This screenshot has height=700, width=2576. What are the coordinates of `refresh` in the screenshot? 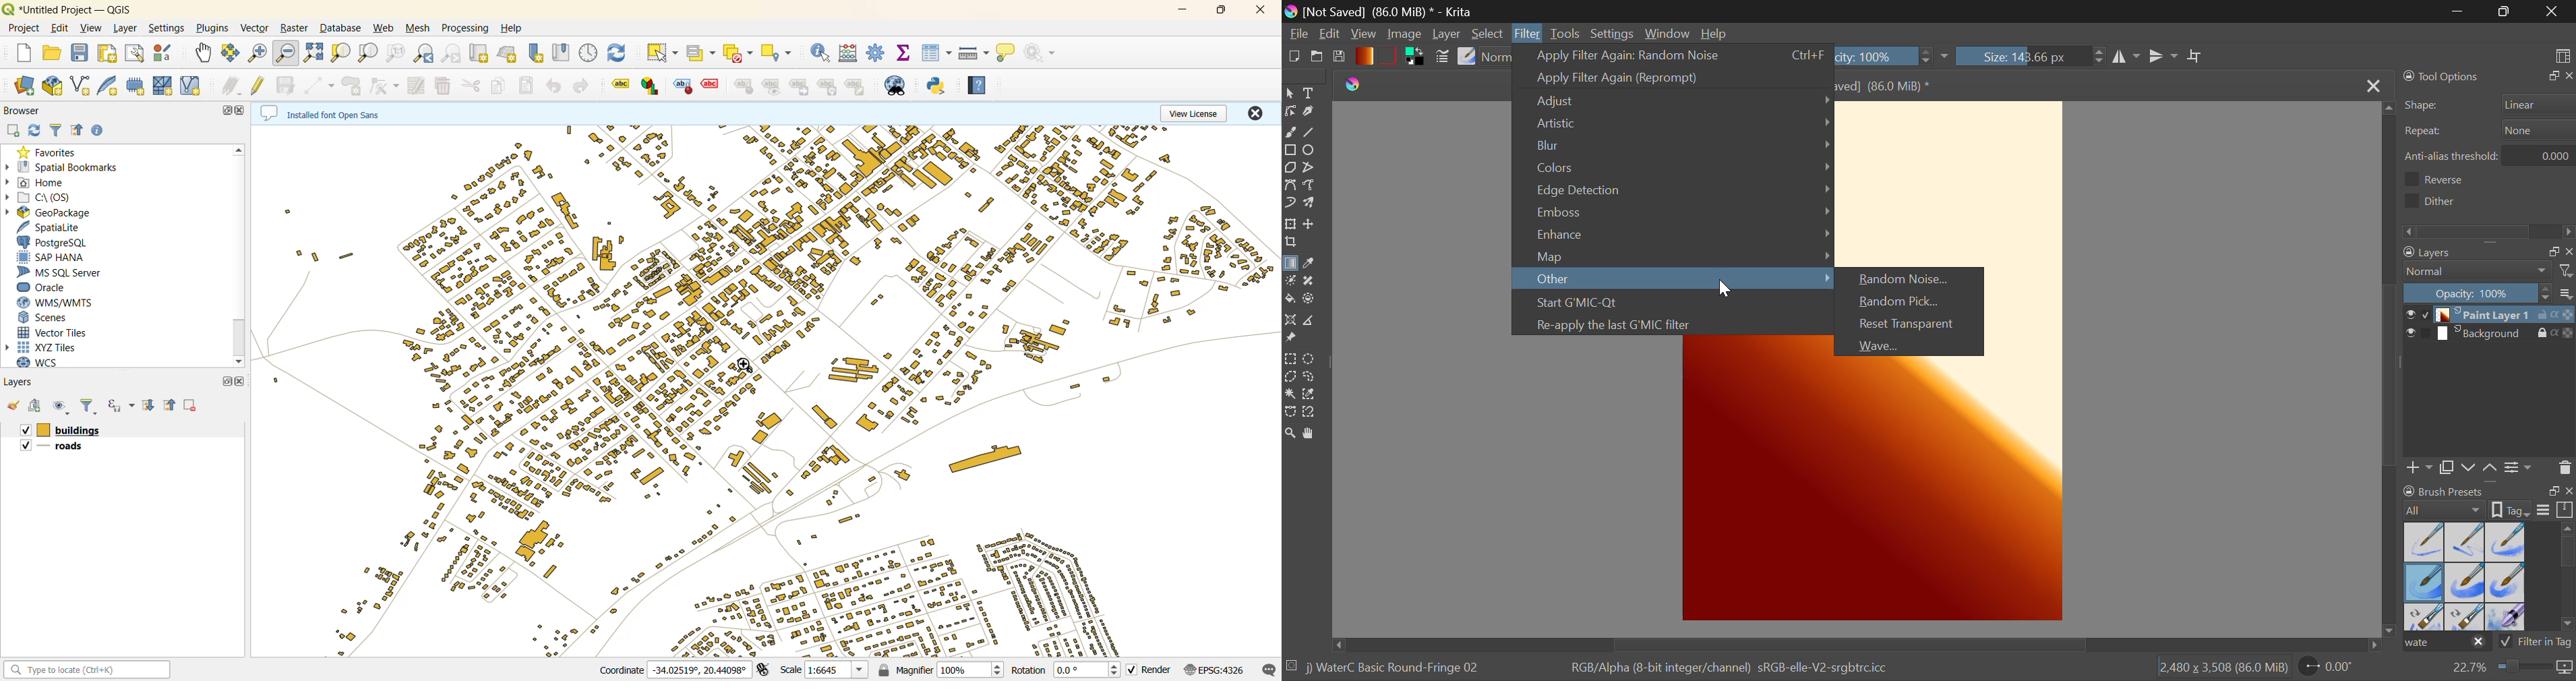 It's located at (617, 51).